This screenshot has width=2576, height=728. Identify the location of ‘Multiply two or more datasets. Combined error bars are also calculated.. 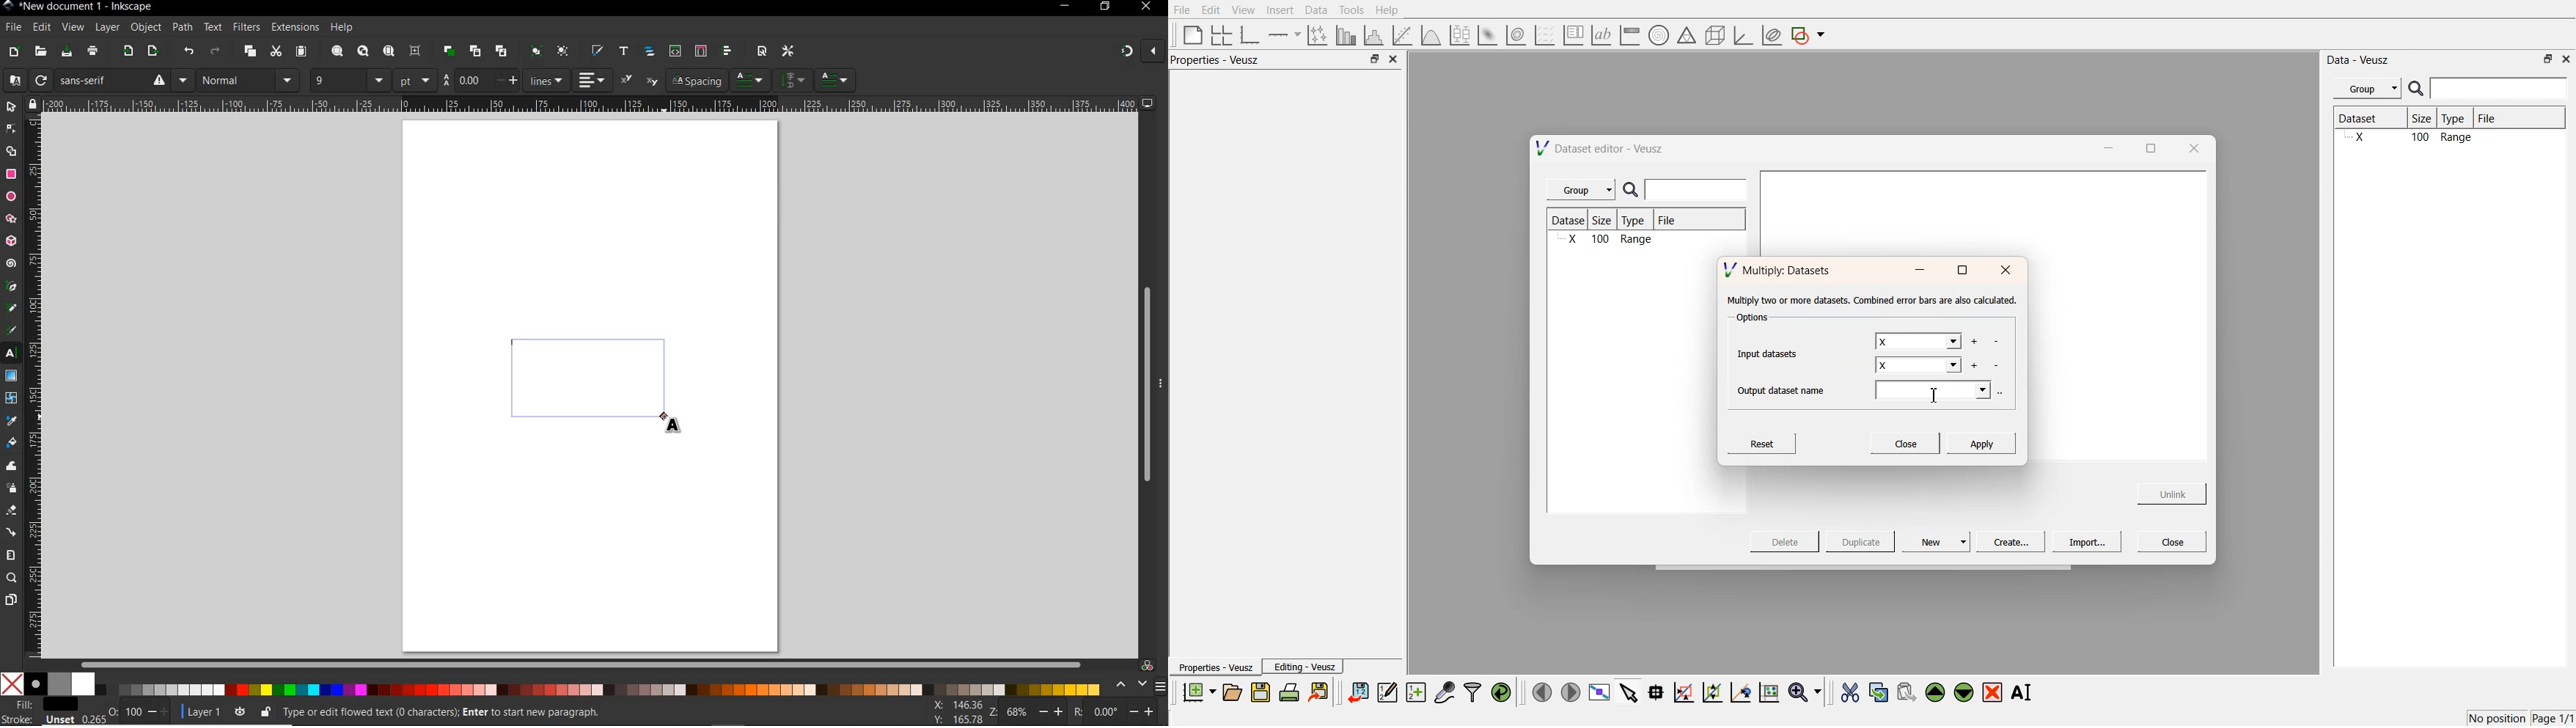
(1872, 301).